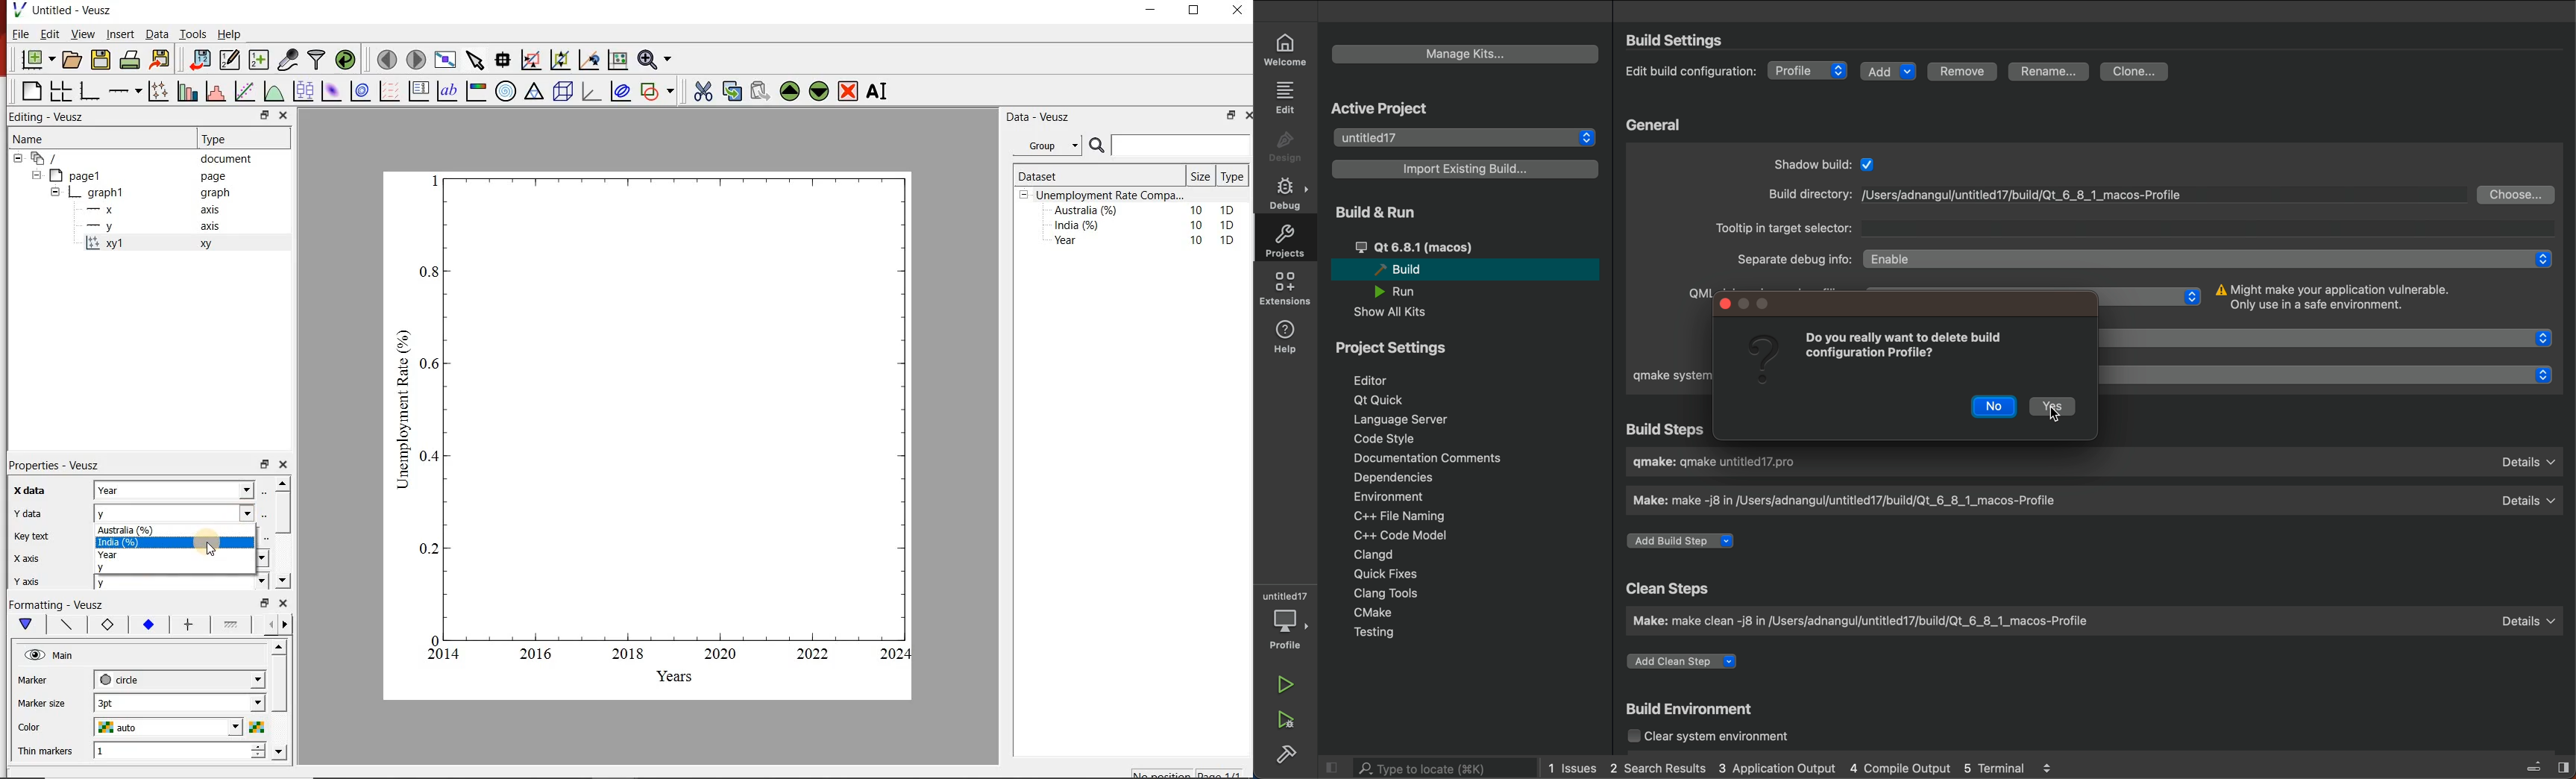 This screenshot has width=2576, height=784. What do you see at coordinates (43, 701) in the screenshot?
I see `Marker size` at bounding box center [43, 701].